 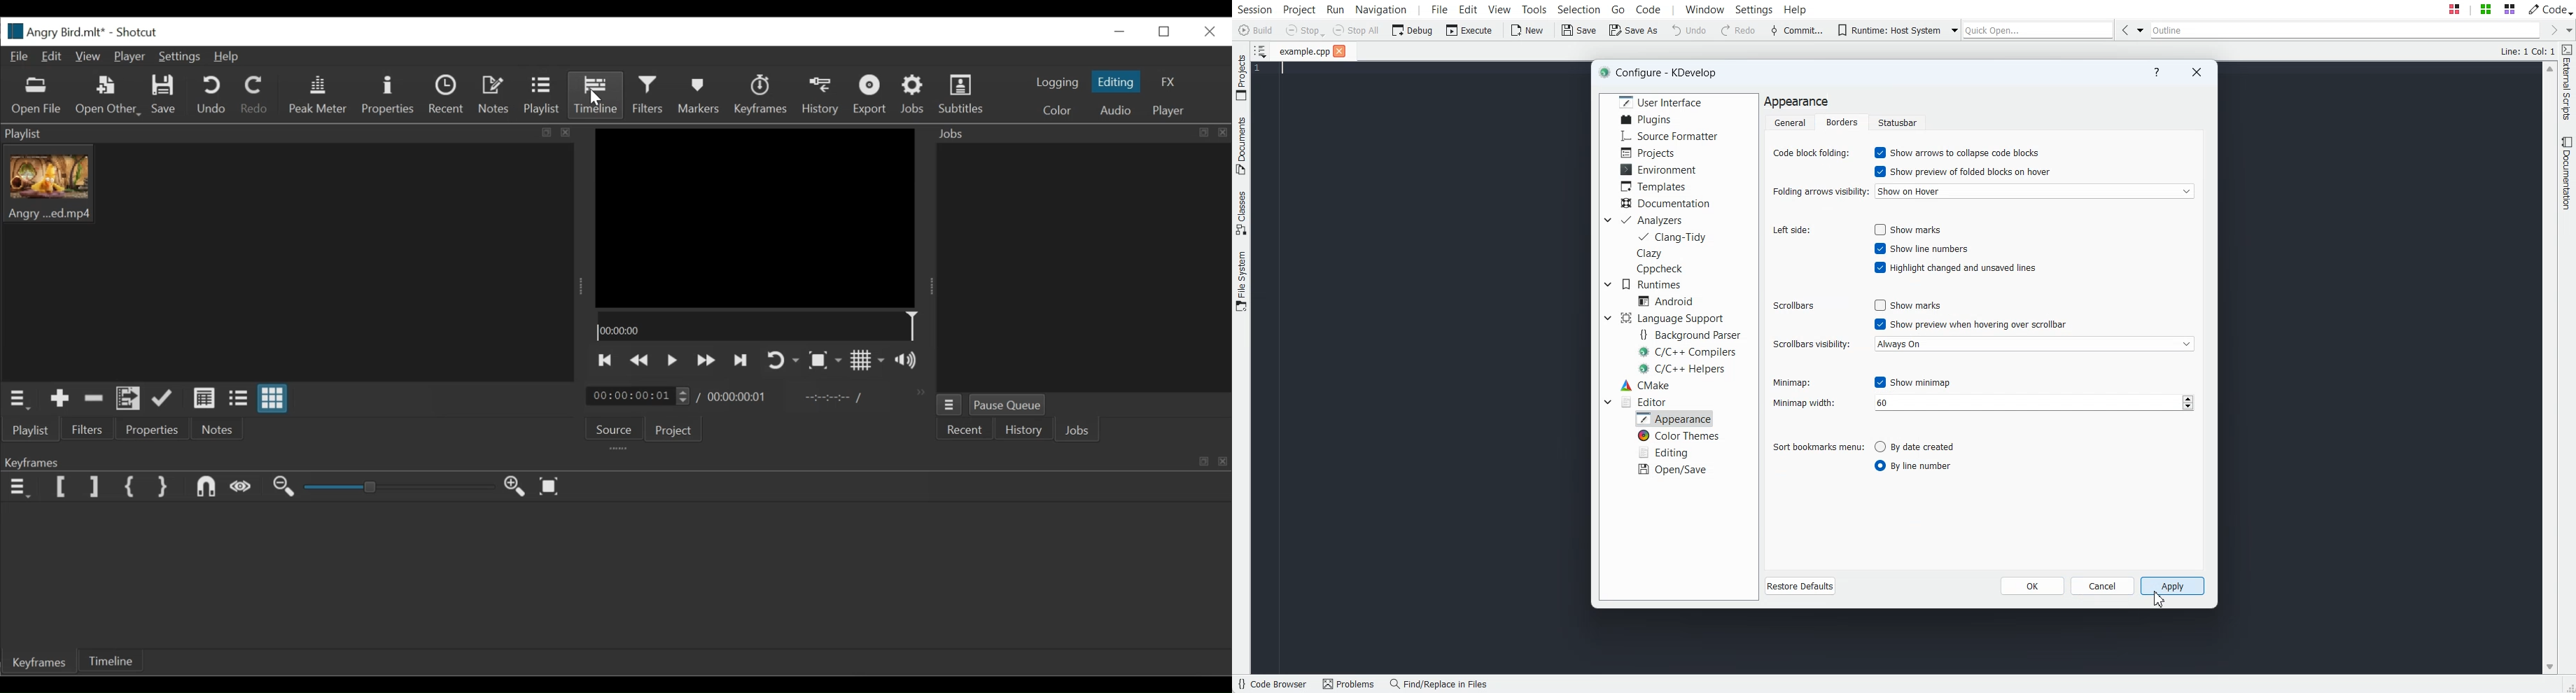 I want to click on Restore, so click(x=1163, y=31).